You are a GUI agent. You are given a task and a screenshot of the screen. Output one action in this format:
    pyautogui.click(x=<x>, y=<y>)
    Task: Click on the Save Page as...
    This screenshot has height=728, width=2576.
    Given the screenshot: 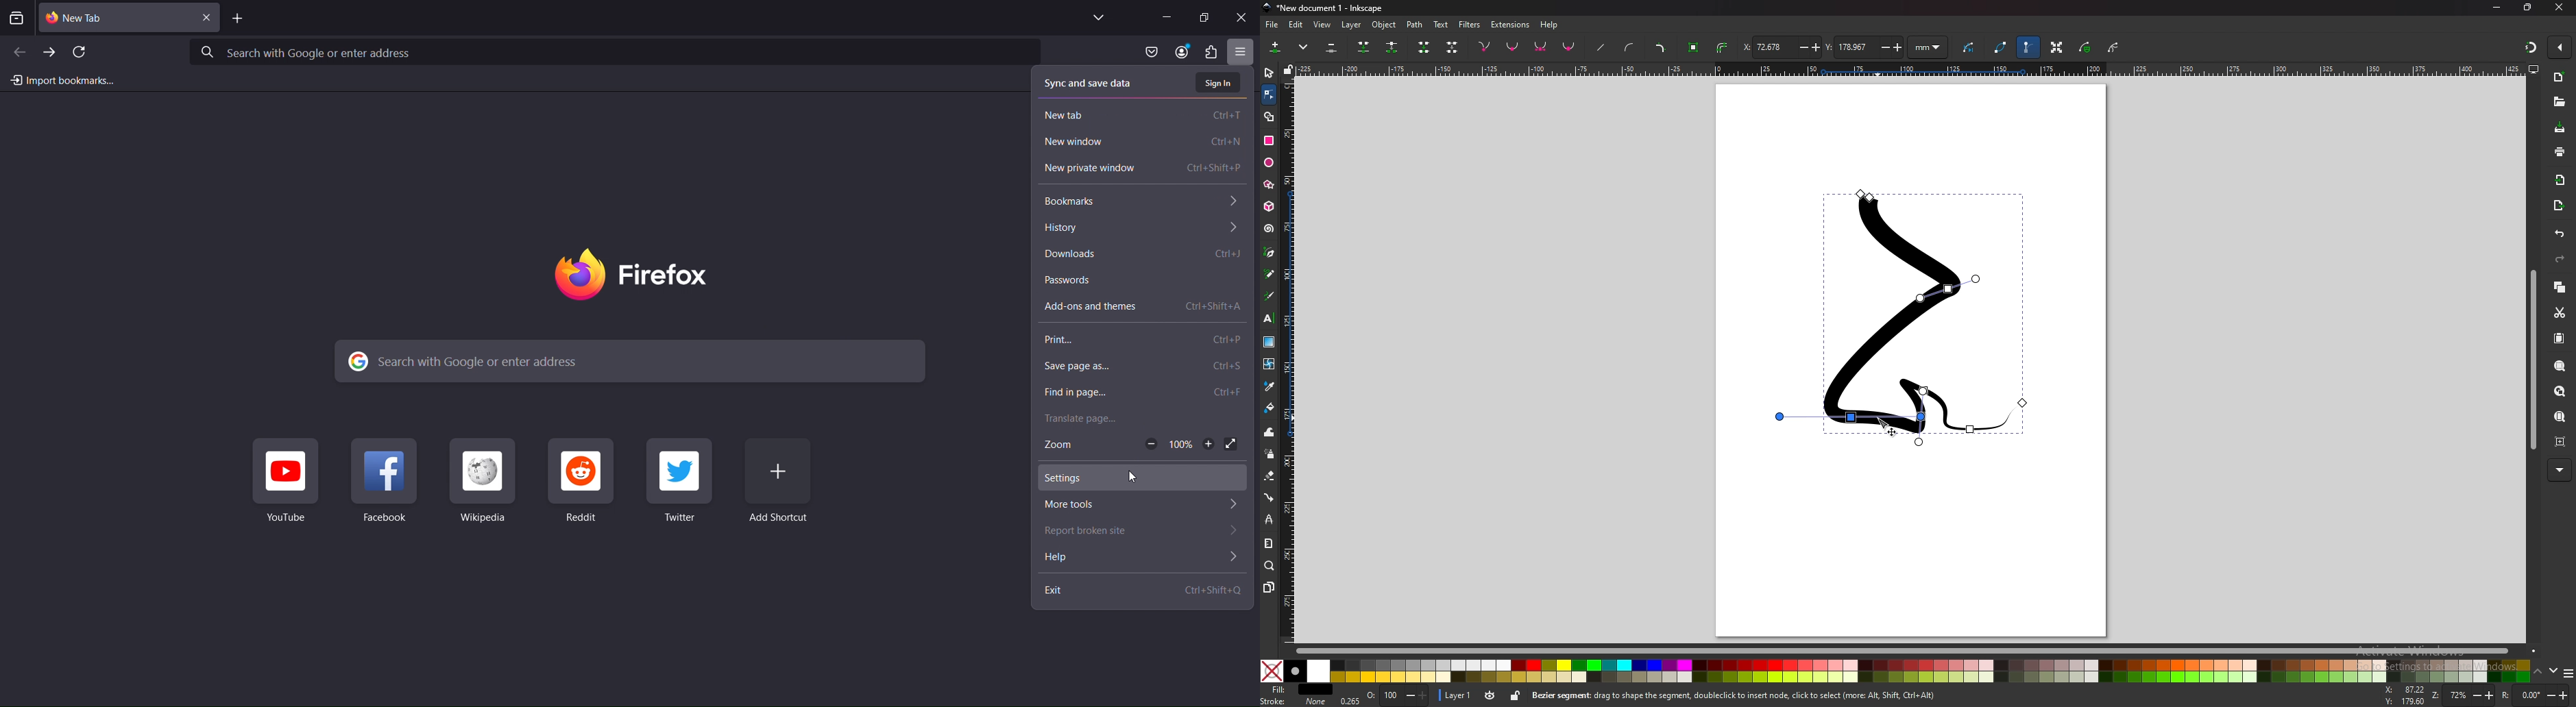 What is the action you would take?
    pyautogui.click(x=1144, y=369)
    